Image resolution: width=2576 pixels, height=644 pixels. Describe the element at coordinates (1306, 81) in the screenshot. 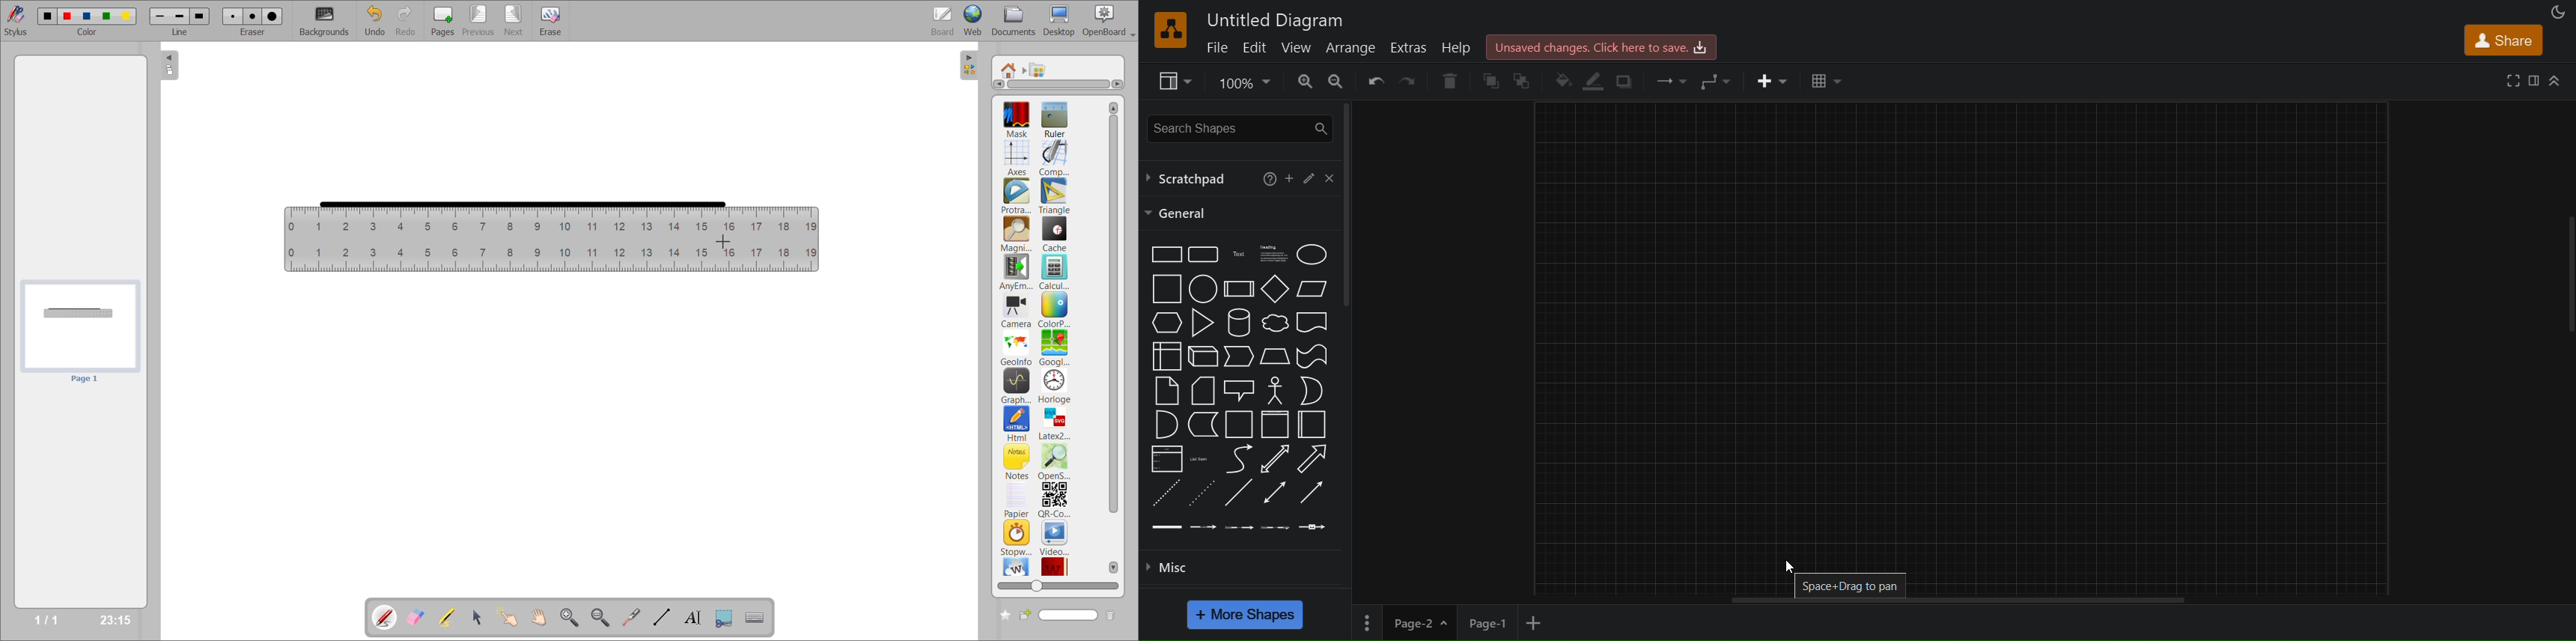

I see `zoom in` at that location.